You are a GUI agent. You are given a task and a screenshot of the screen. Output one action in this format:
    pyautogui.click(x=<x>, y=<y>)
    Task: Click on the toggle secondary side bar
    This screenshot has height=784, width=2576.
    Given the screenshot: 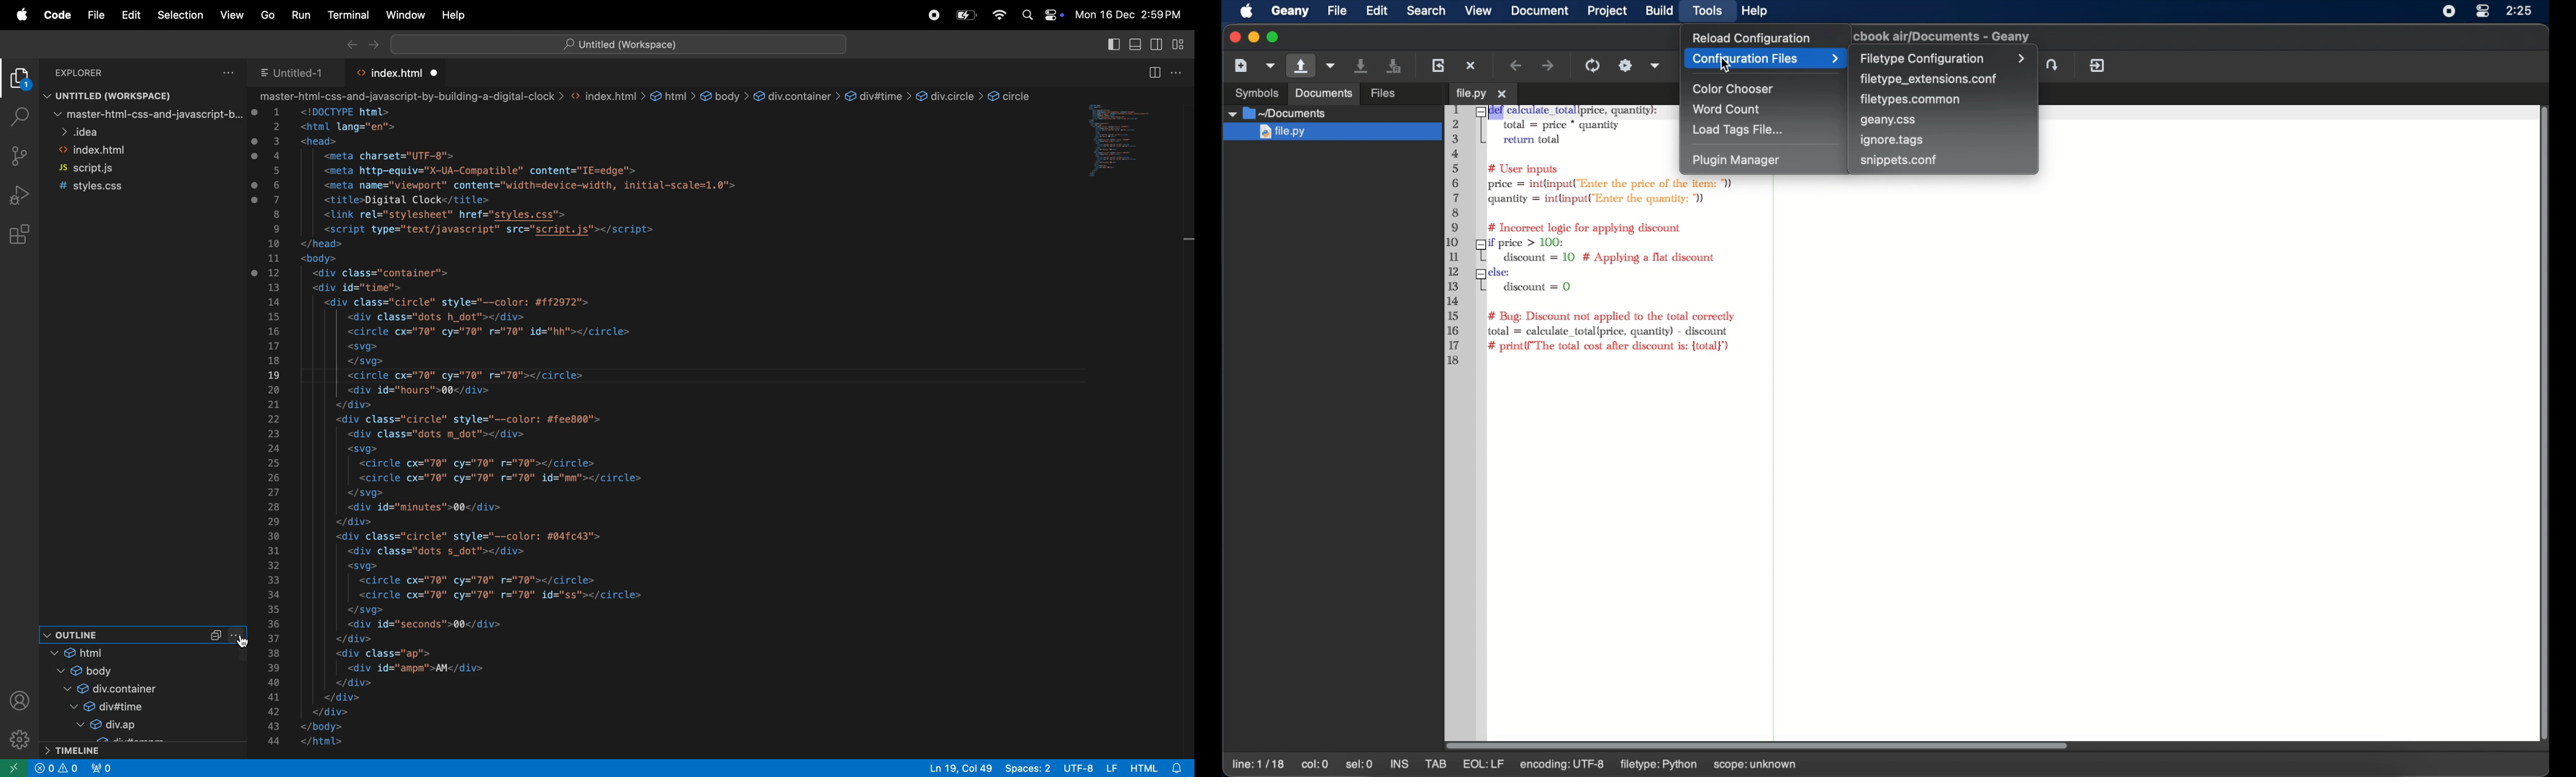 What is the action you would take?
    pyautogui.click(x=1159, y=45)
    